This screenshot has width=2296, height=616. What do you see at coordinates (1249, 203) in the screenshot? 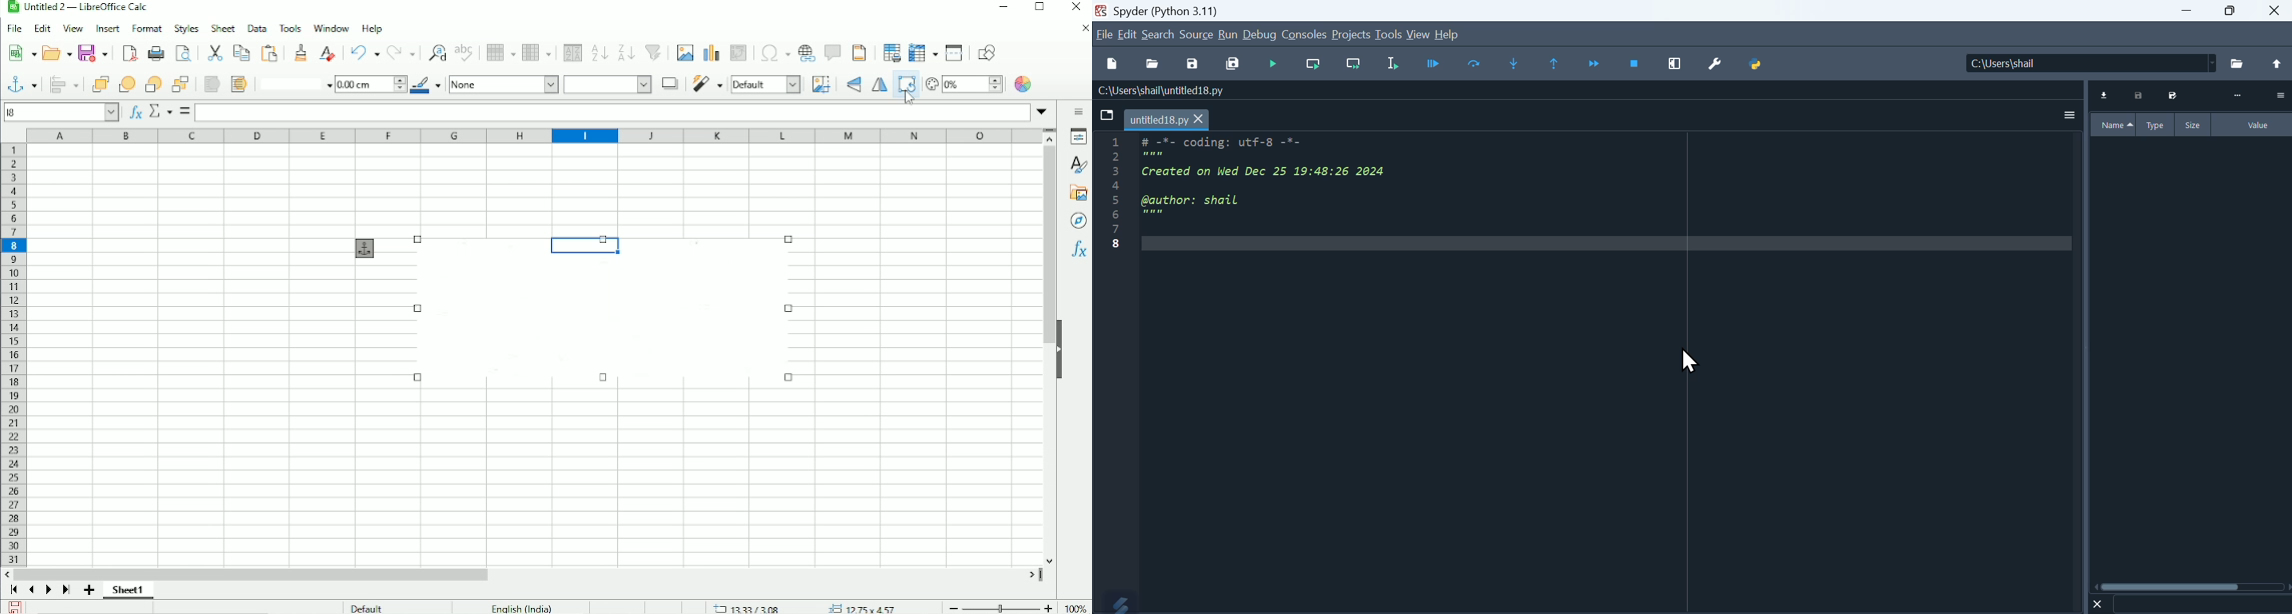
I see `w == Coding. ULT=0 ==Created on Wed Dec 25 19:48:26 2024 @author: shail` at bounding box center [1249, 203].